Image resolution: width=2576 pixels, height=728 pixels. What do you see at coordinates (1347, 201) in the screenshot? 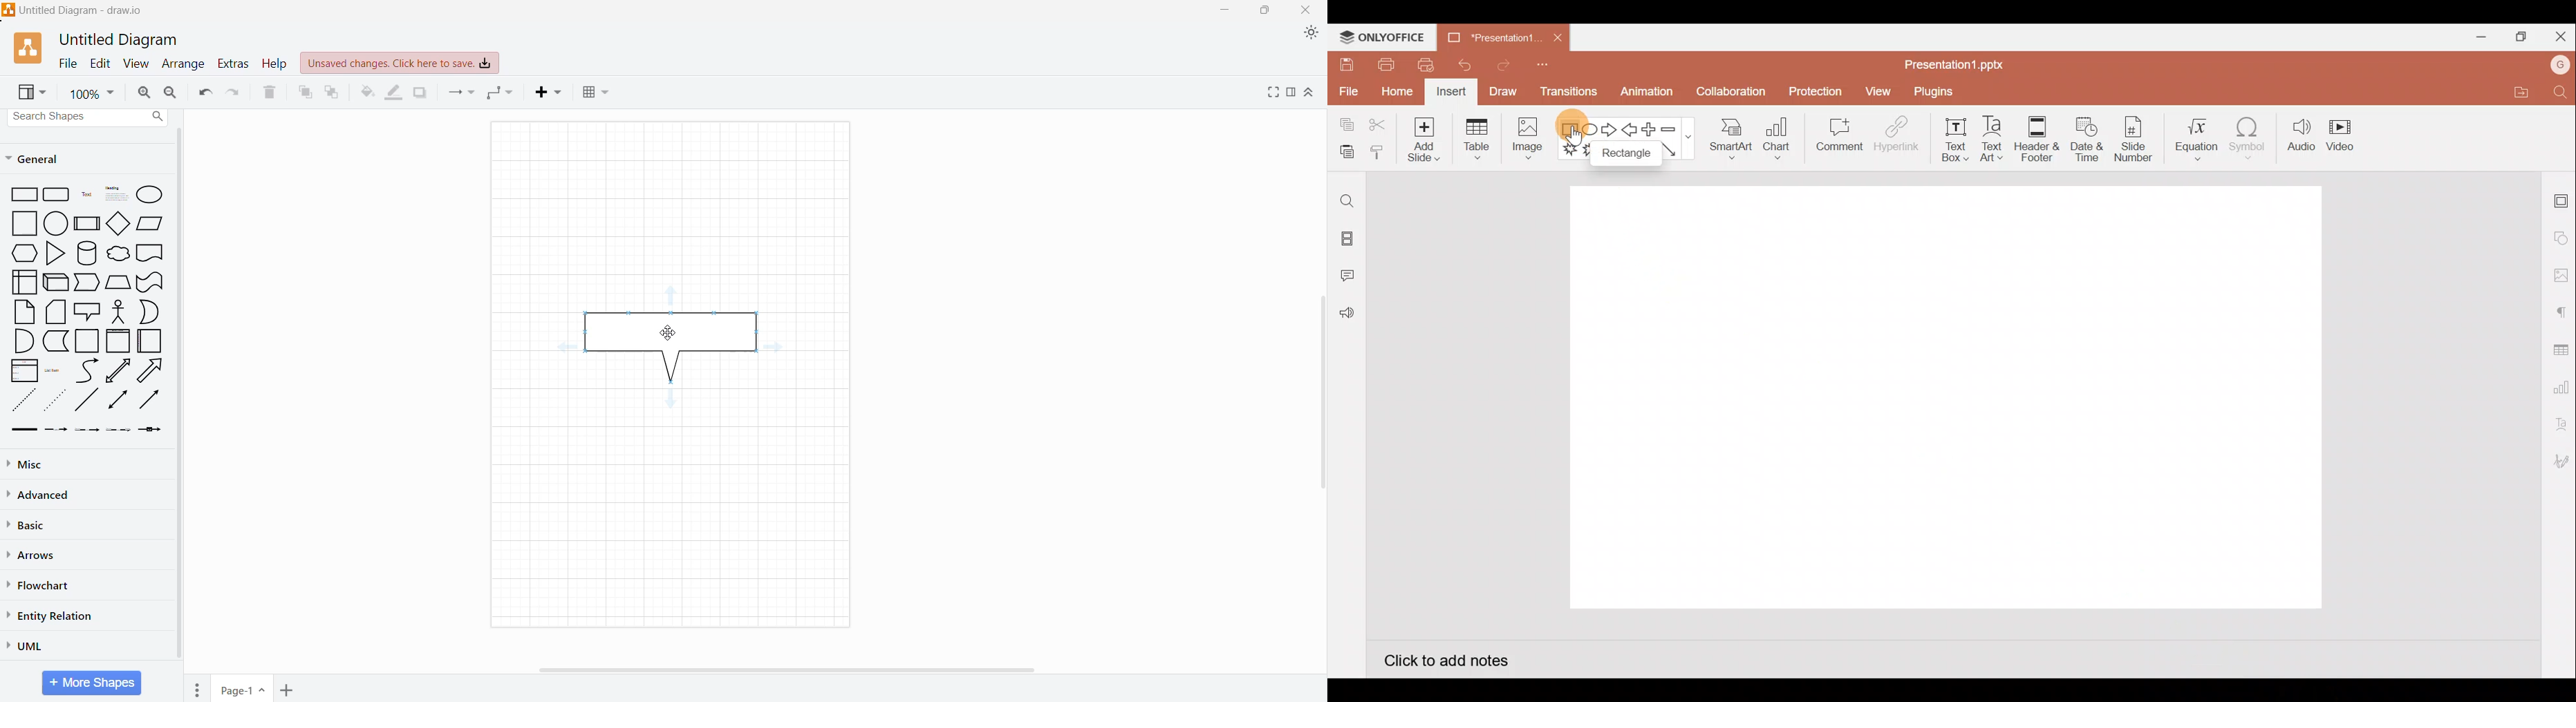
I see `Find` at bounding box center [1347, 201].